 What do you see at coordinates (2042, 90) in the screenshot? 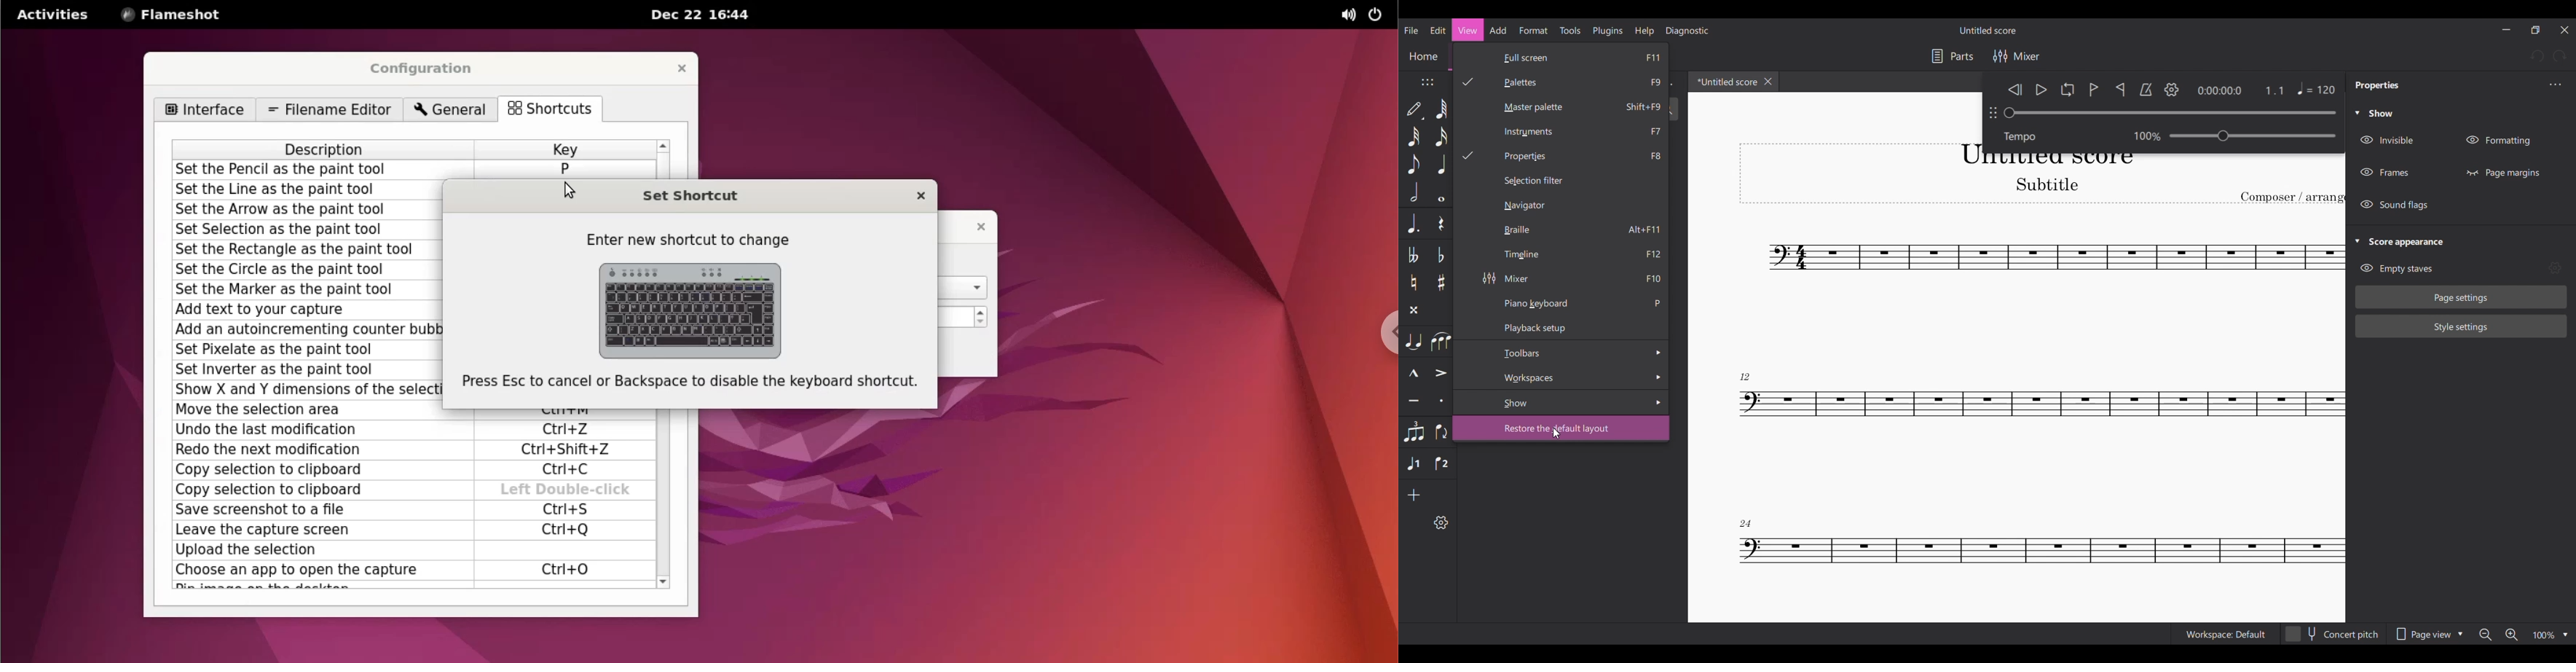
I see `Play` at bounding box center [2042, 90].